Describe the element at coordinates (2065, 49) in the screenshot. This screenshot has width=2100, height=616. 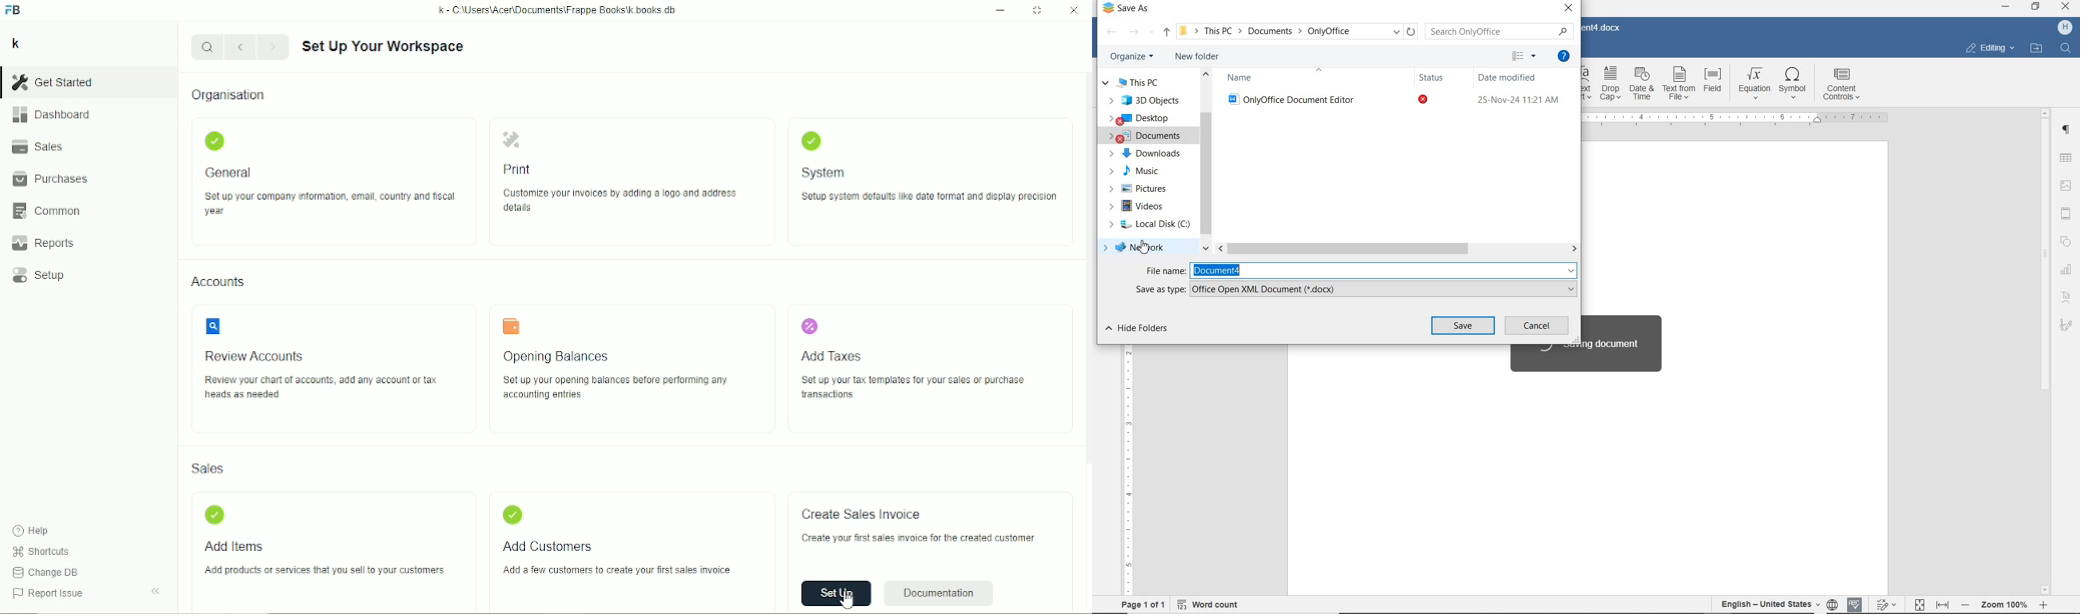
I see `FIND` at that location.